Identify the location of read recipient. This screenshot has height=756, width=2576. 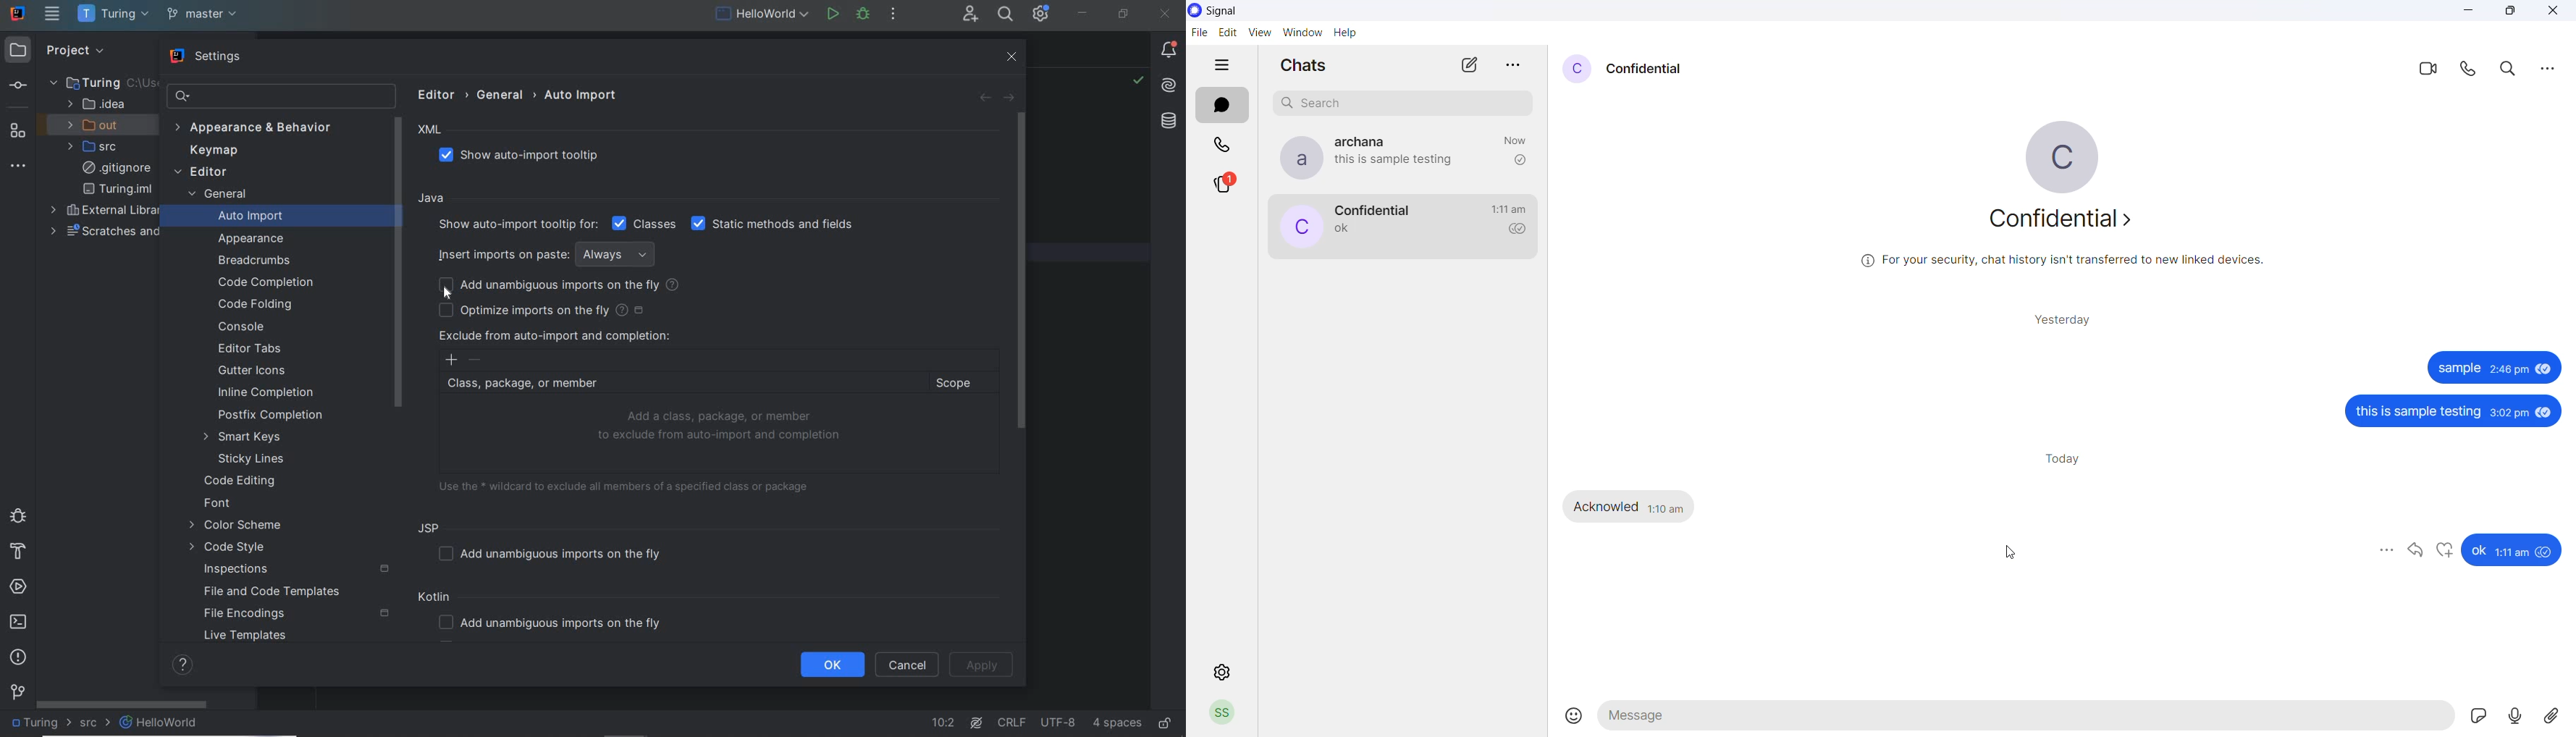
(1522, 230).